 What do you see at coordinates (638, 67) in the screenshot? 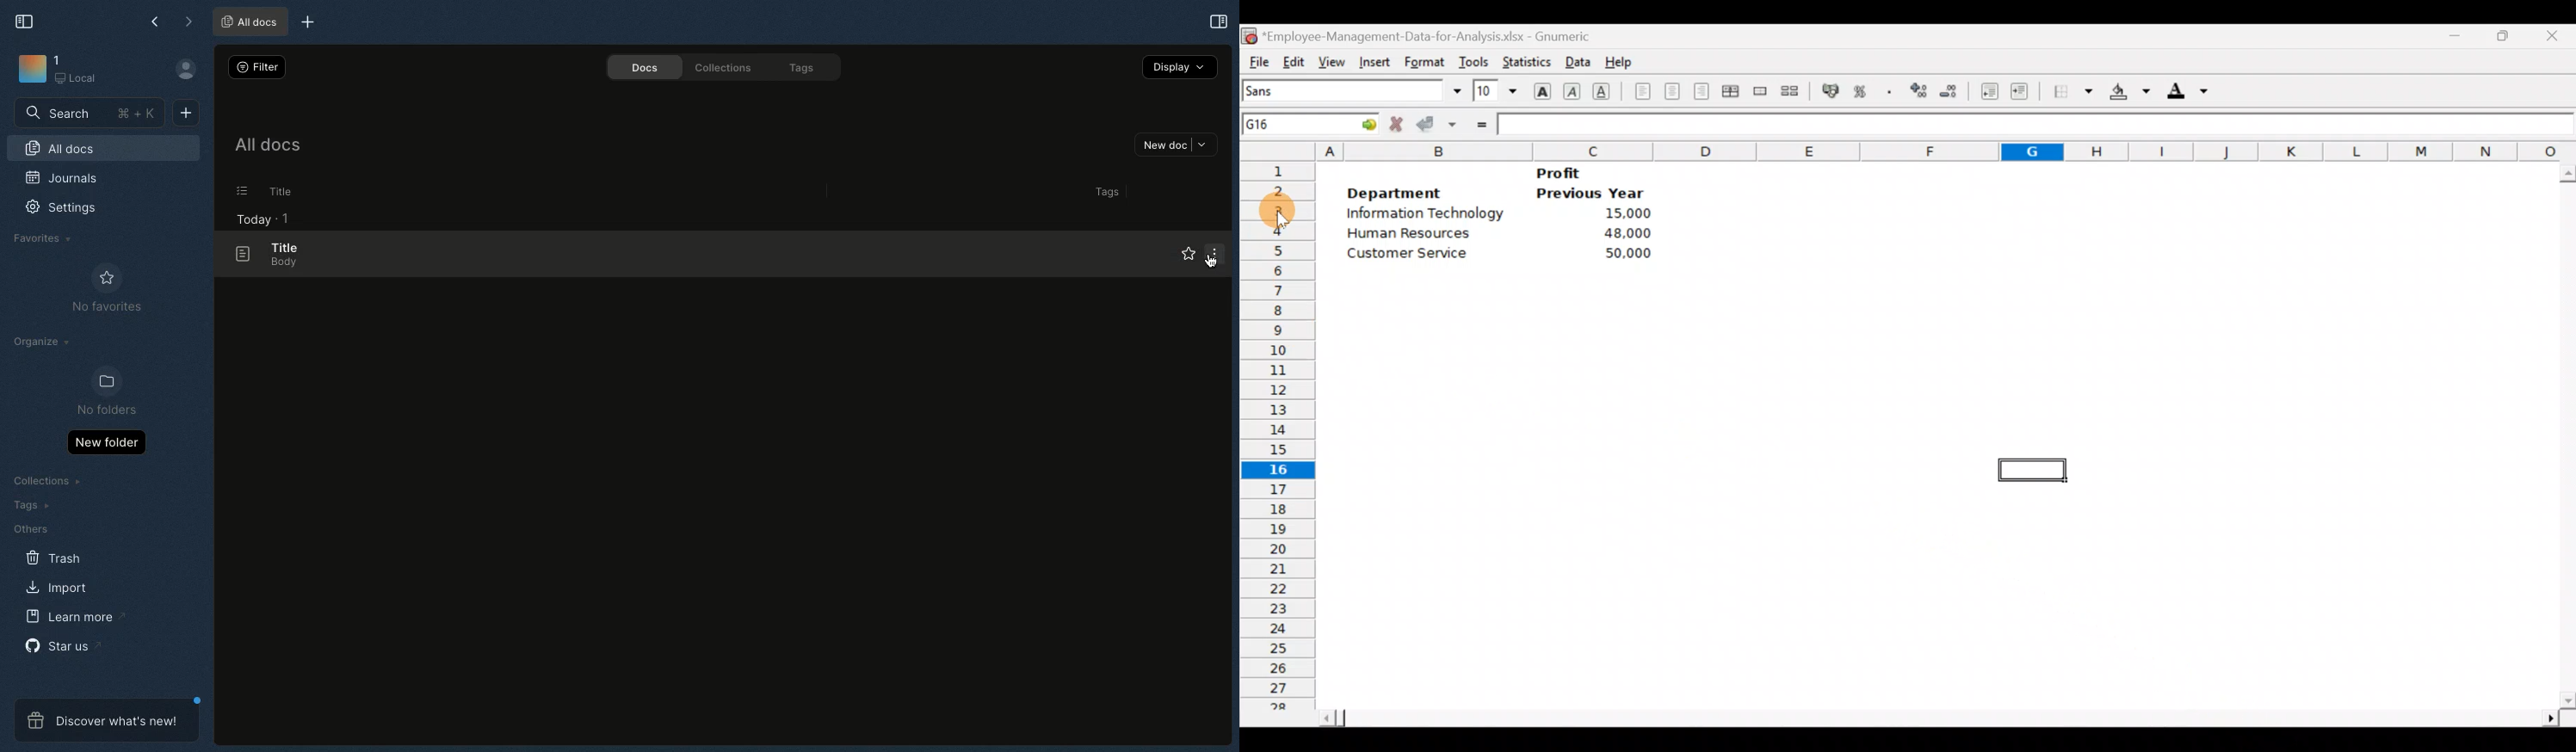
I see `Docs` at bounding box center [638, 67].